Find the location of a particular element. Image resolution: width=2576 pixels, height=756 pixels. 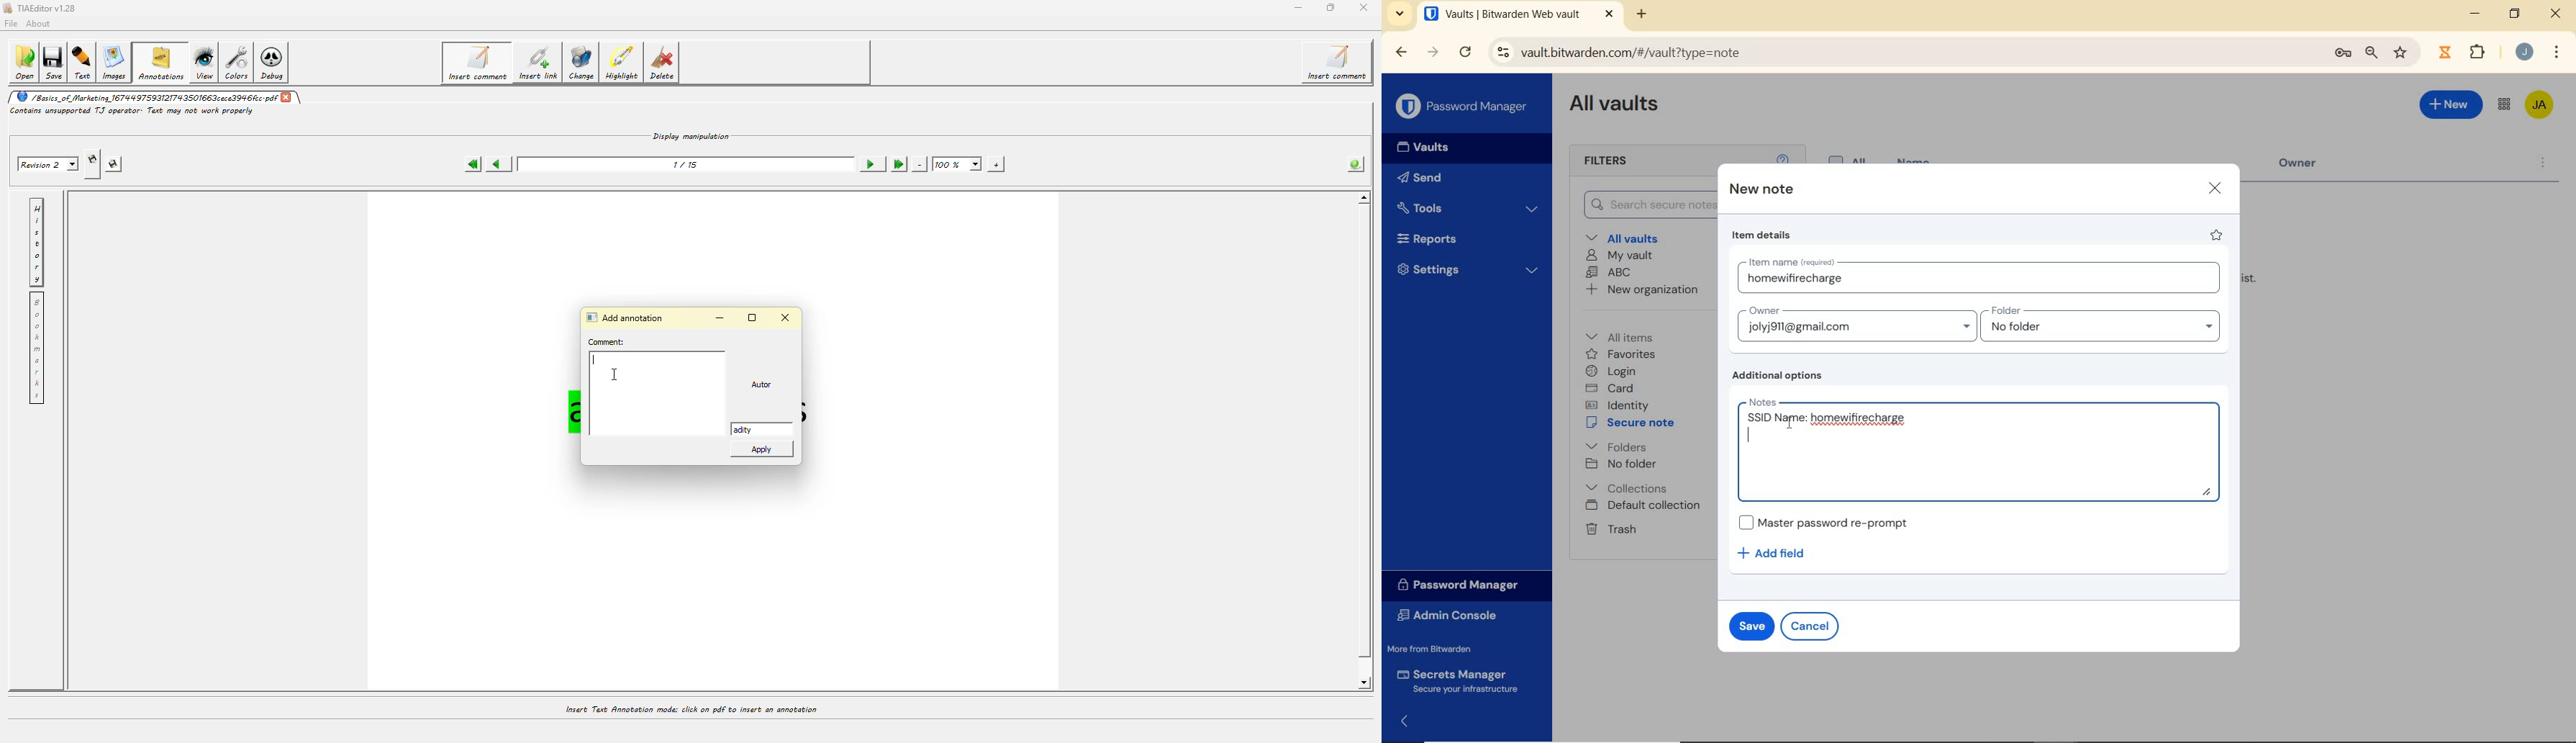

last page is located at coordinates (897, 164).